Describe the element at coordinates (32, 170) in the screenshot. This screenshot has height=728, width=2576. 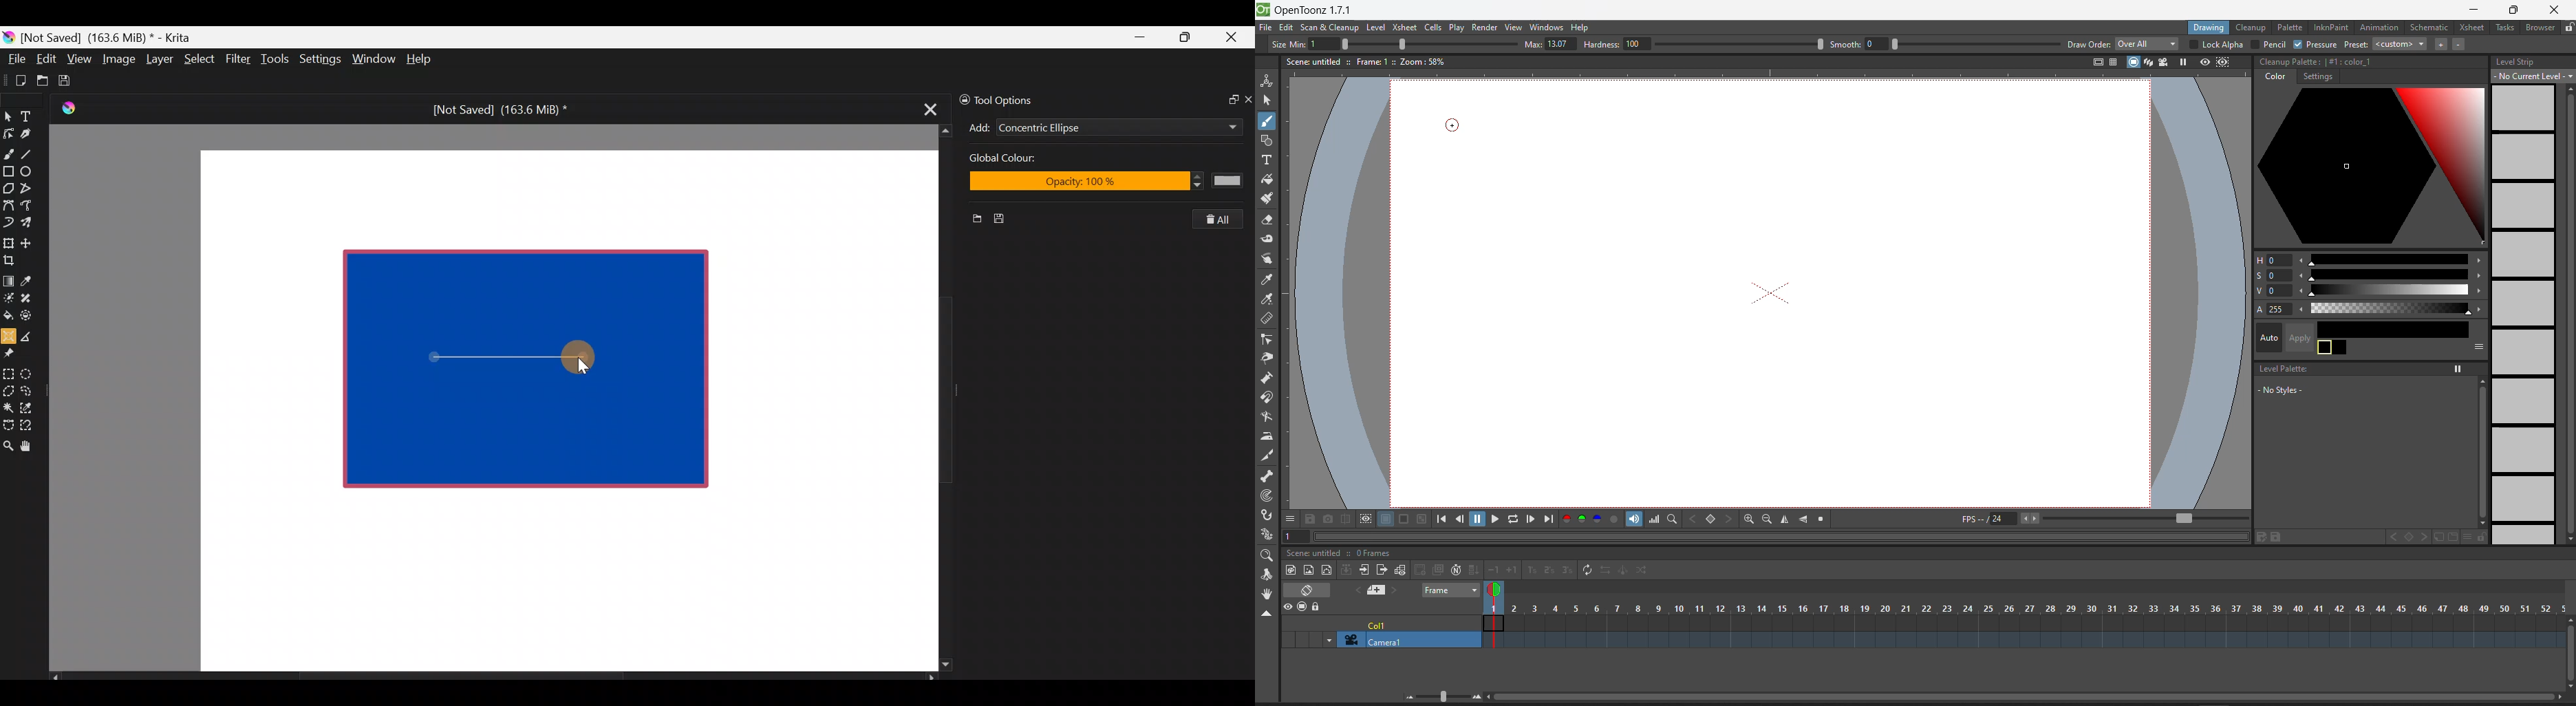
I see `Ellipse tool` at that location.